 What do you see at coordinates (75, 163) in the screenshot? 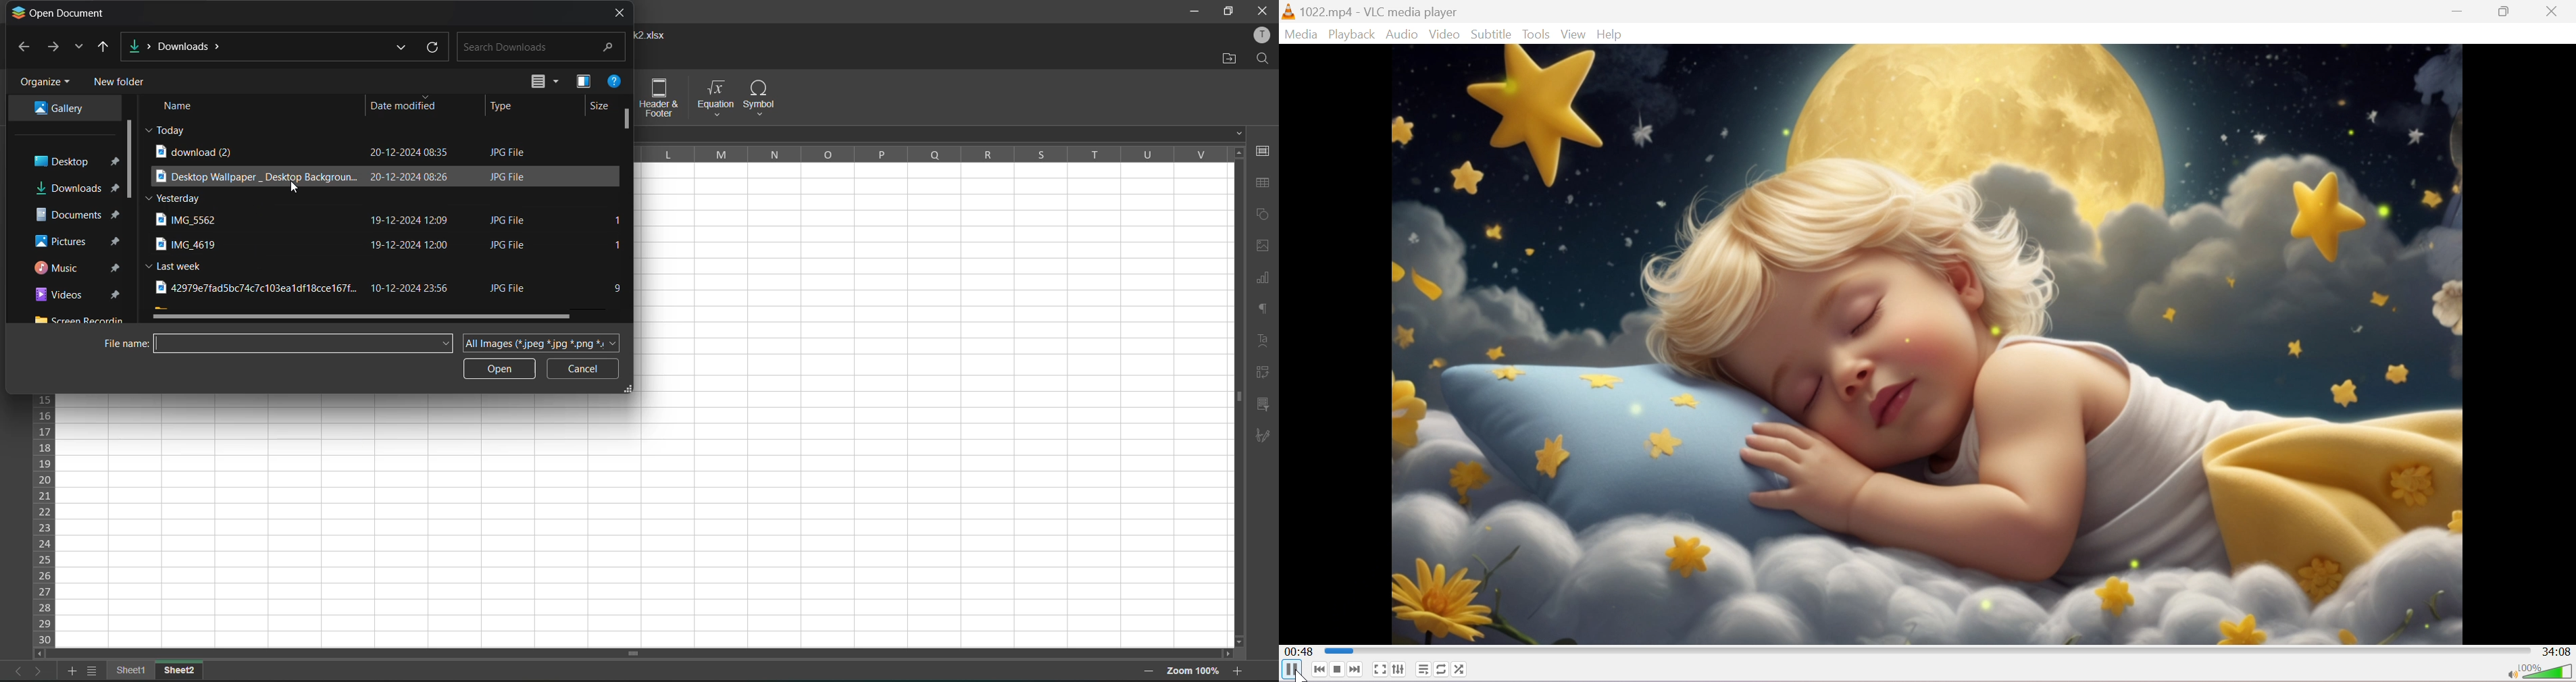
I see `desktop` at bounding box center [75, 163].